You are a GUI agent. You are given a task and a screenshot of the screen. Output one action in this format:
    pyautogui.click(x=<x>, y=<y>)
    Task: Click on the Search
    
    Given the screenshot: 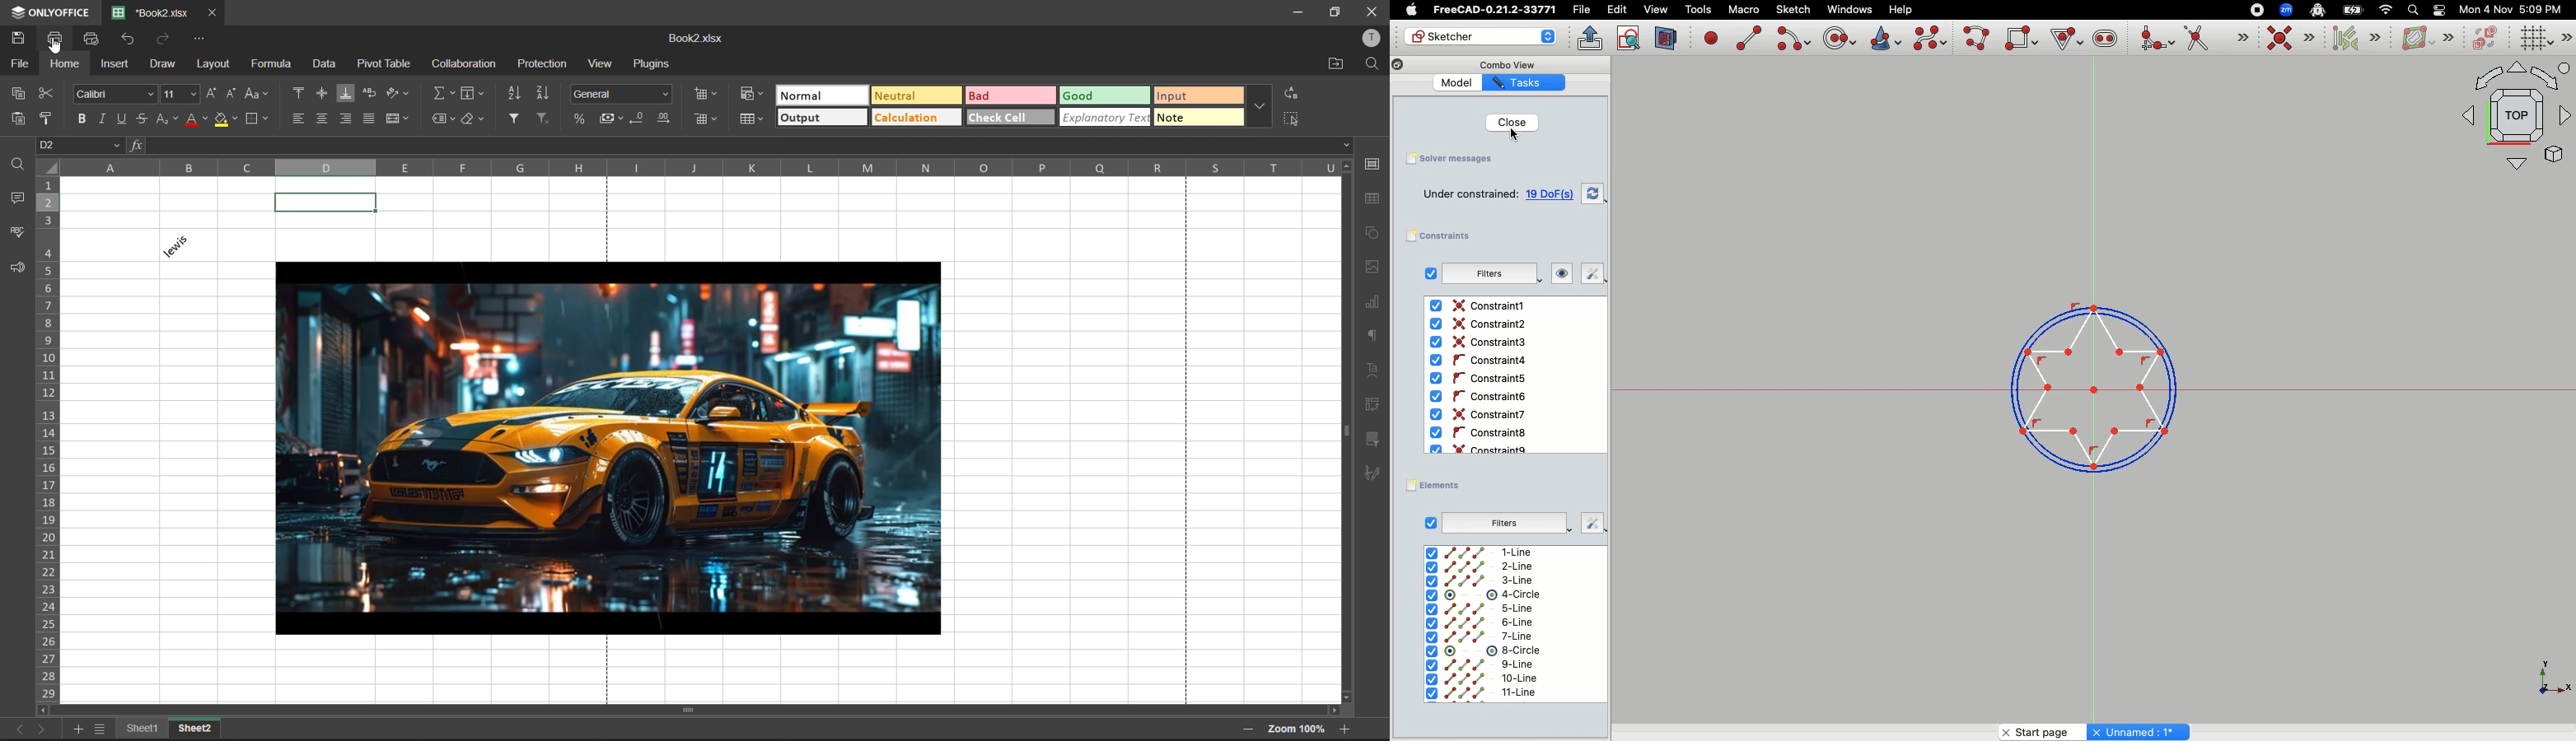 What is the action you would take?
    pyautogui.click(x=2412, y=9)
    